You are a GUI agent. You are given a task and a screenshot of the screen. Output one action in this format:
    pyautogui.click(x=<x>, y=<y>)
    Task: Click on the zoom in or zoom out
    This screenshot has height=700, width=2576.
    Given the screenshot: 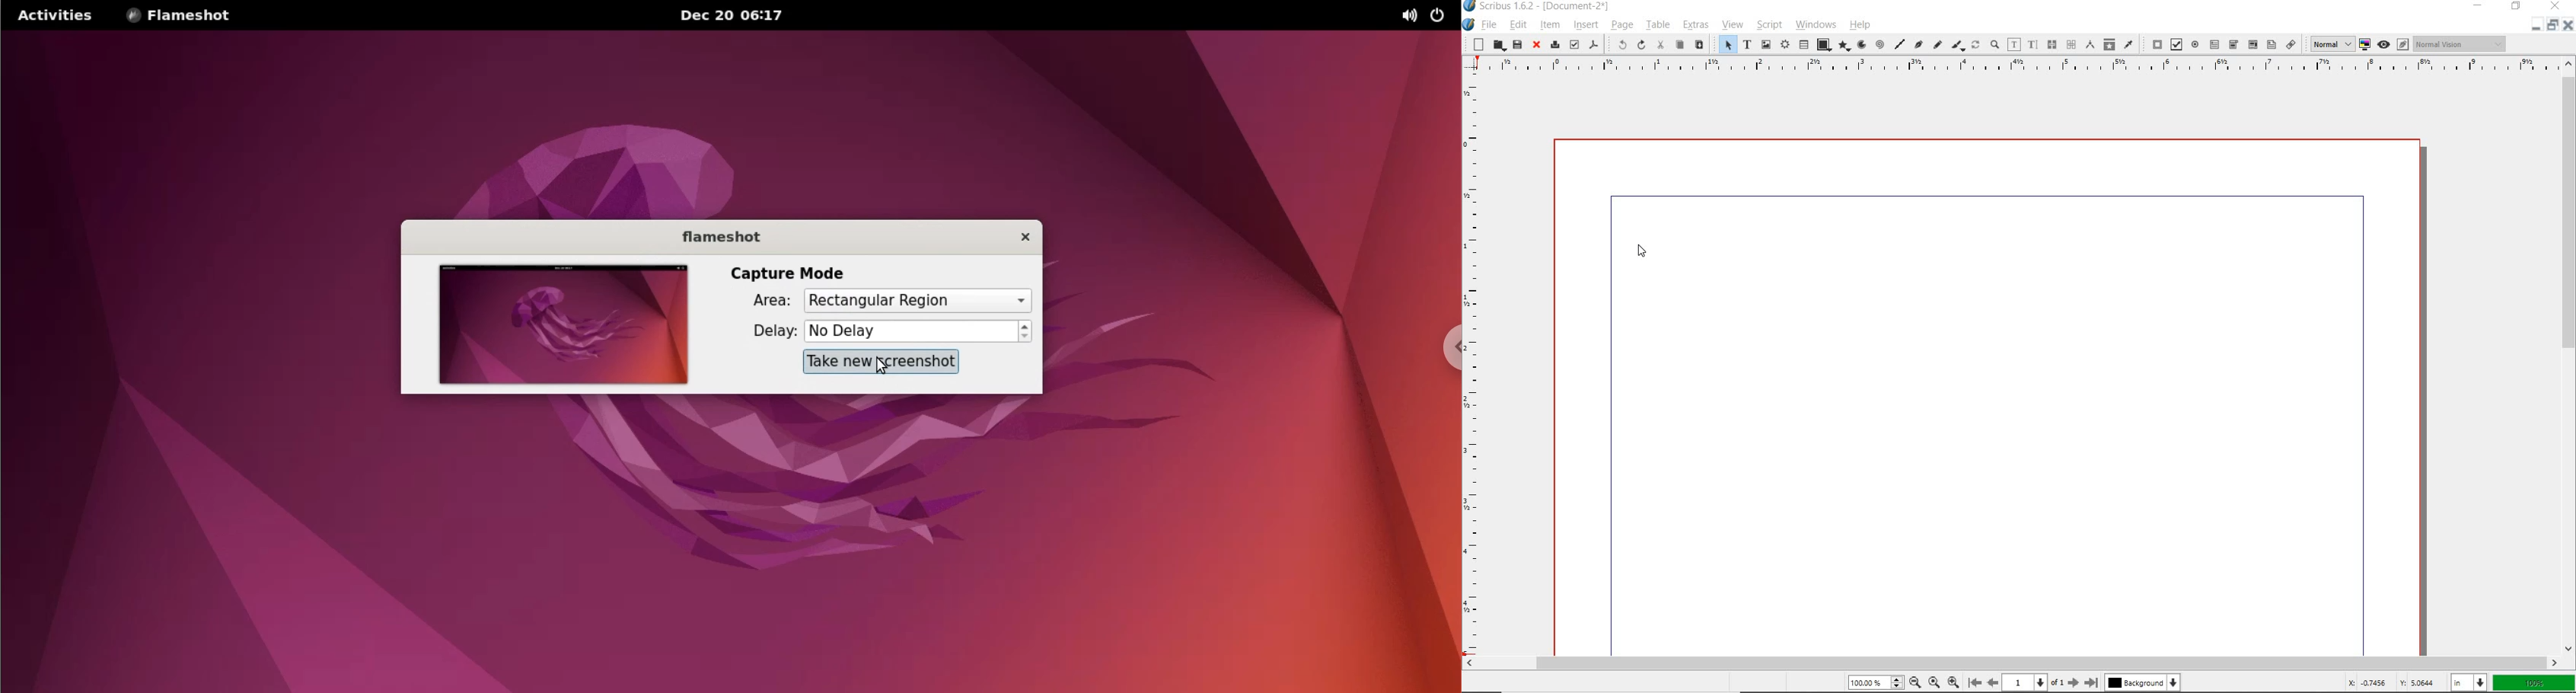 What is the action you would take?
    pyautogui.click(x=1994, y=44)
    